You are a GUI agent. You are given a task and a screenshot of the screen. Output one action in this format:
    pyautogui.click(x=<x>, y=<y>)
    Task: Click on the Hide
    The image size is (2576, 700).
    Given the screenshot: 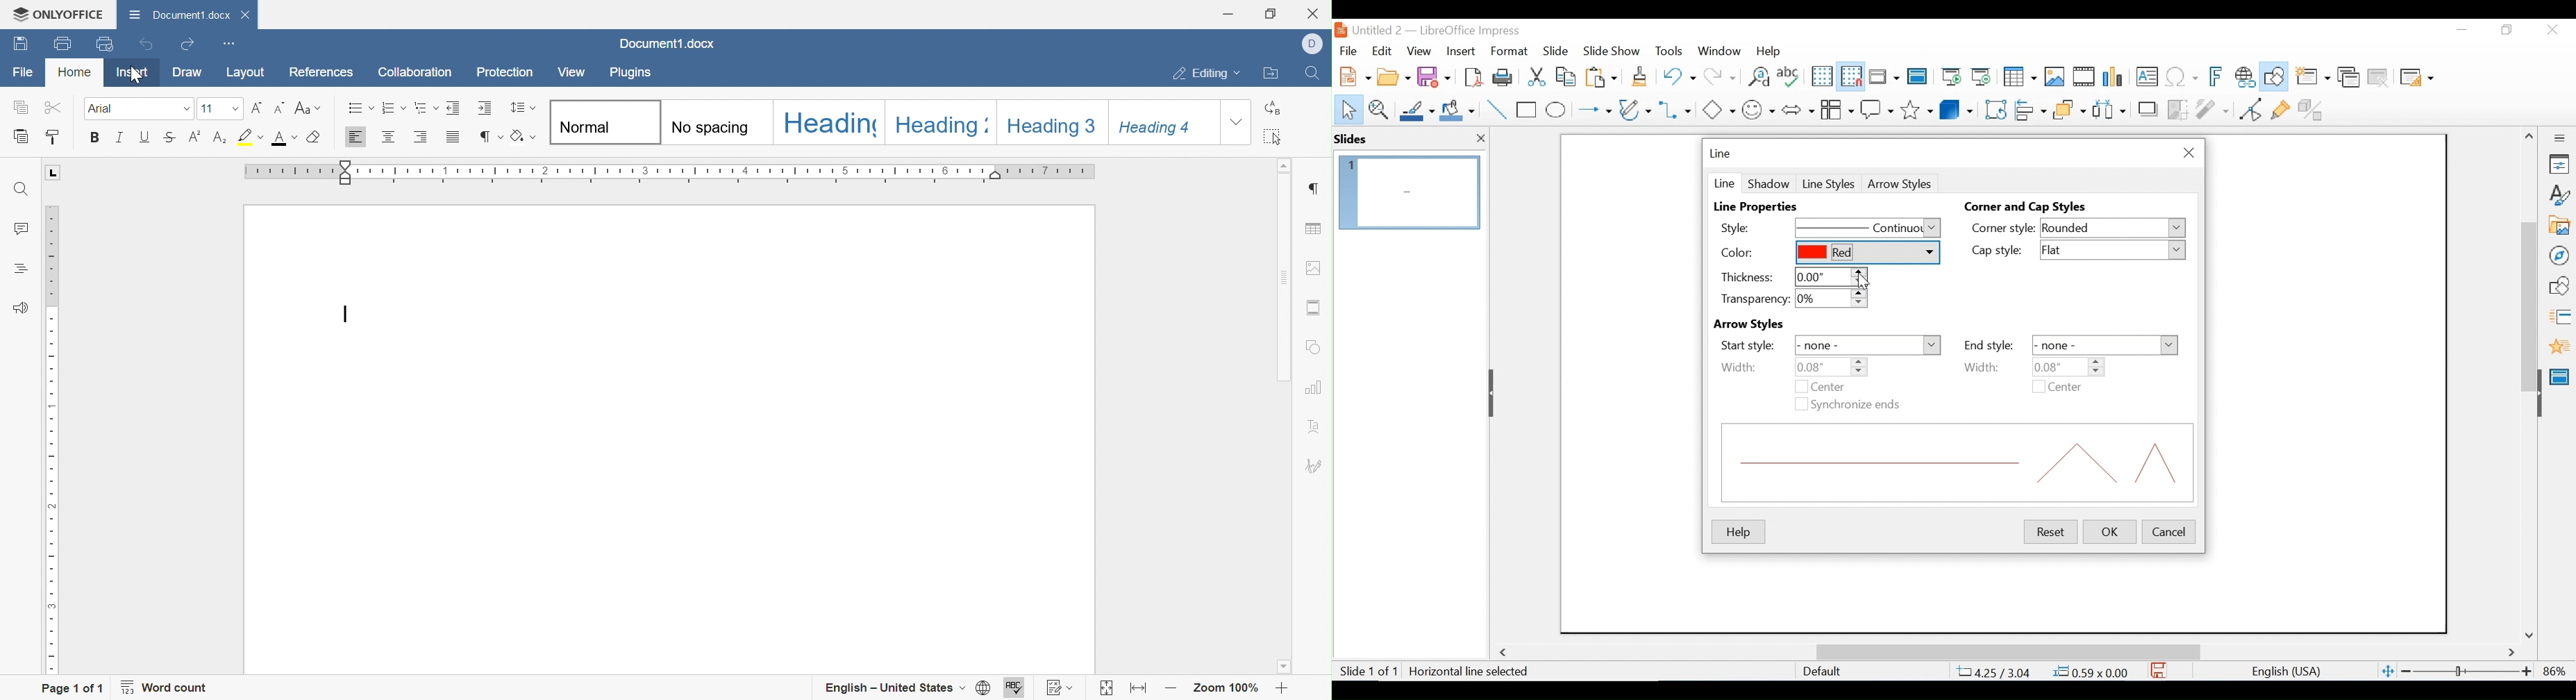 What is the action you would take?
    pyautogui.click(x=2538, y=390)
    